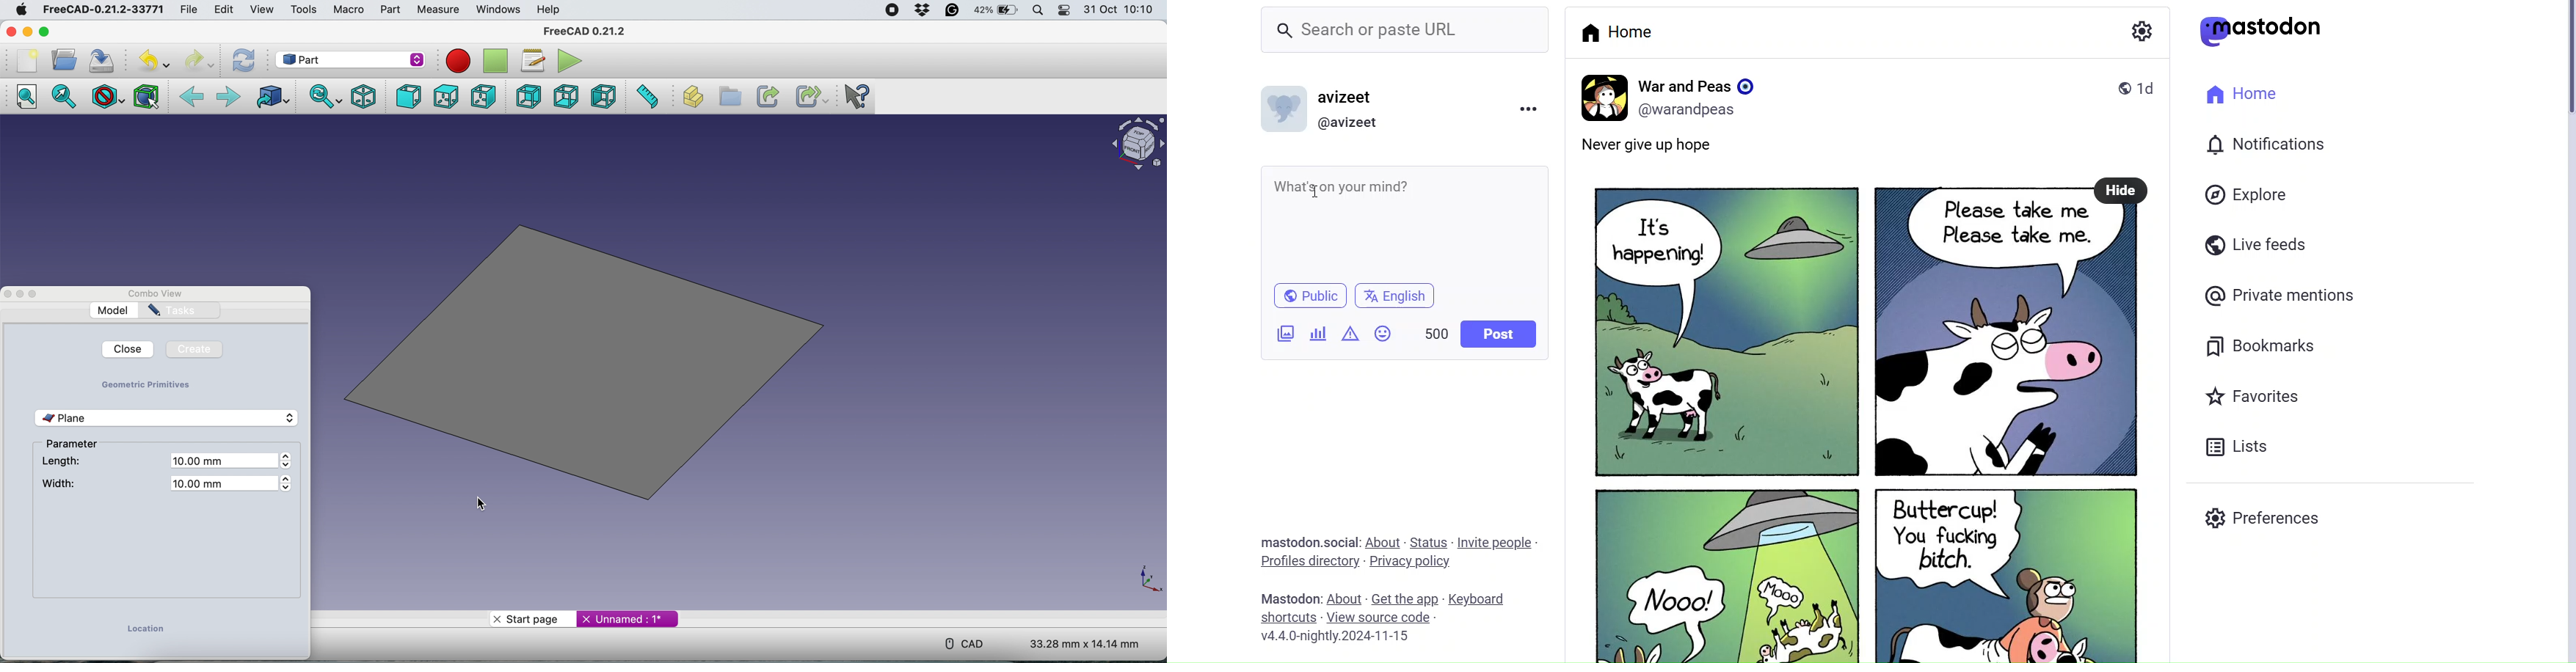 Image resolution: width=2576 pixels, height=672 pixels. What do you see at coordinates (405, 96) in the screenshot?
I see `Front` at bounding box center [405, 96].